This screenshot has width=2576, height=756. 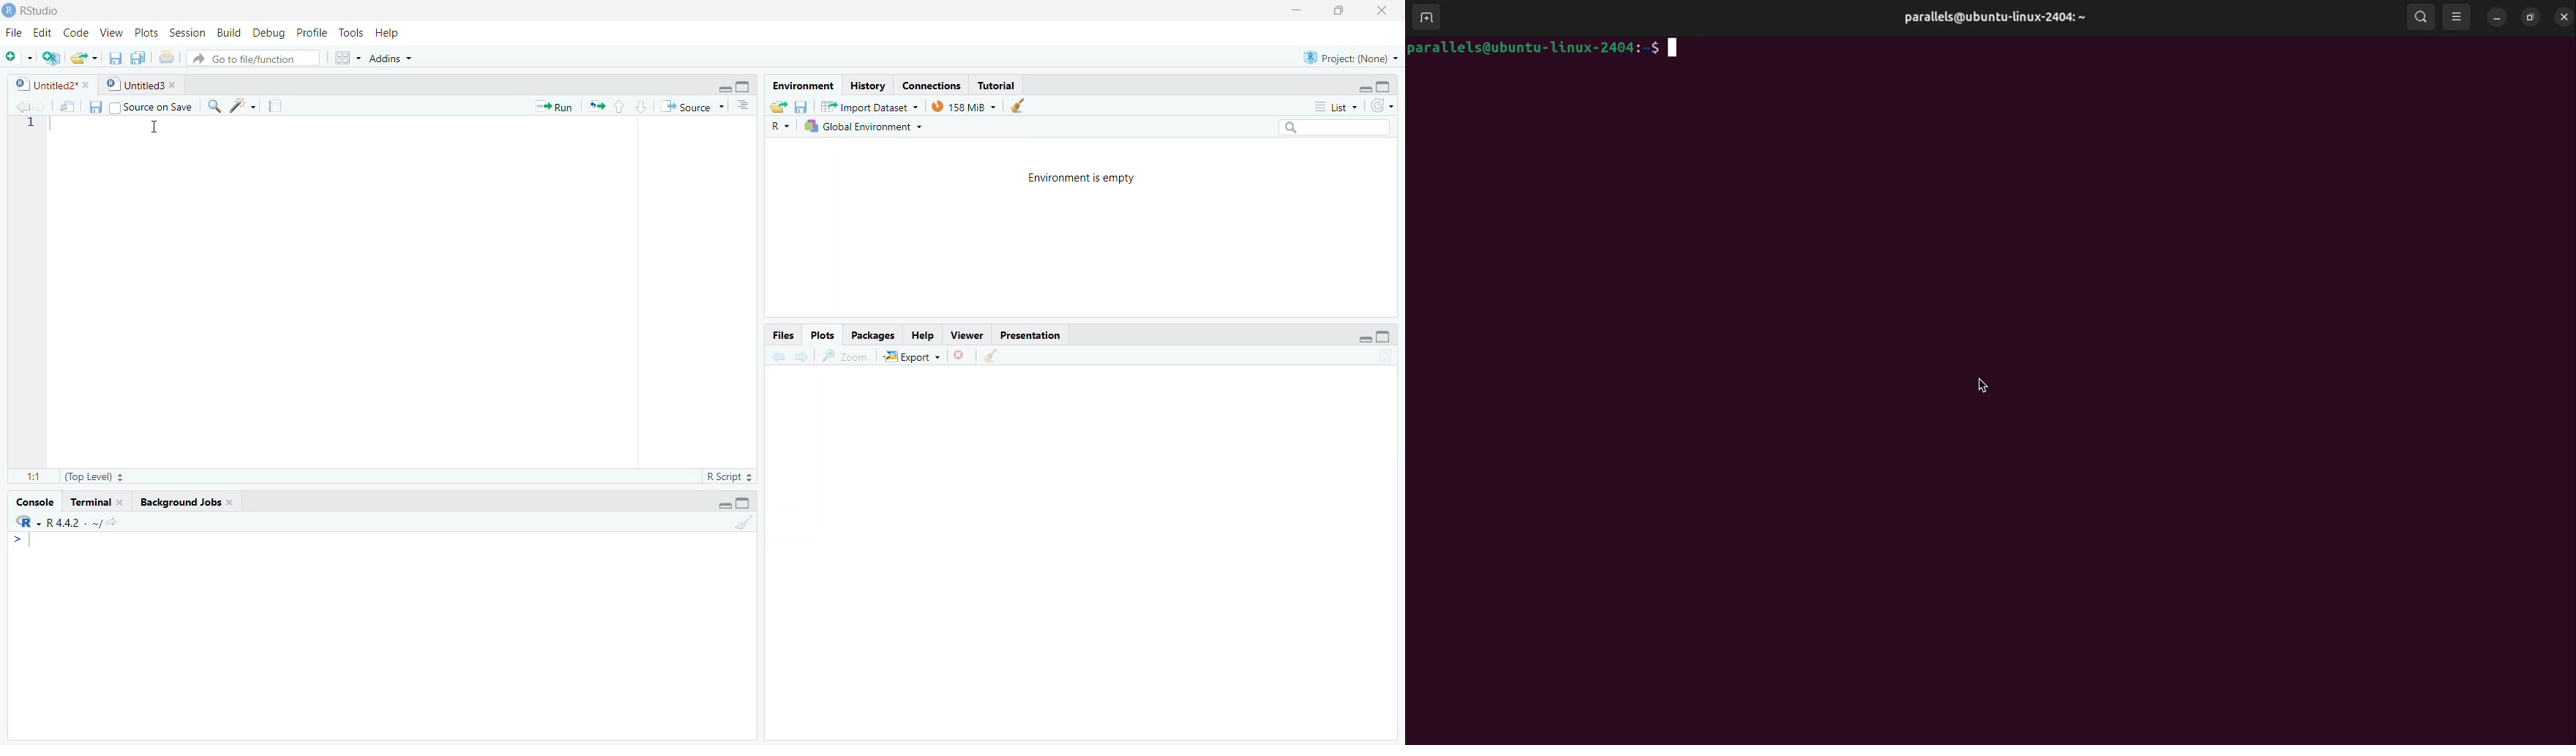 I want to click on Edit, so click(x=42, y=32).